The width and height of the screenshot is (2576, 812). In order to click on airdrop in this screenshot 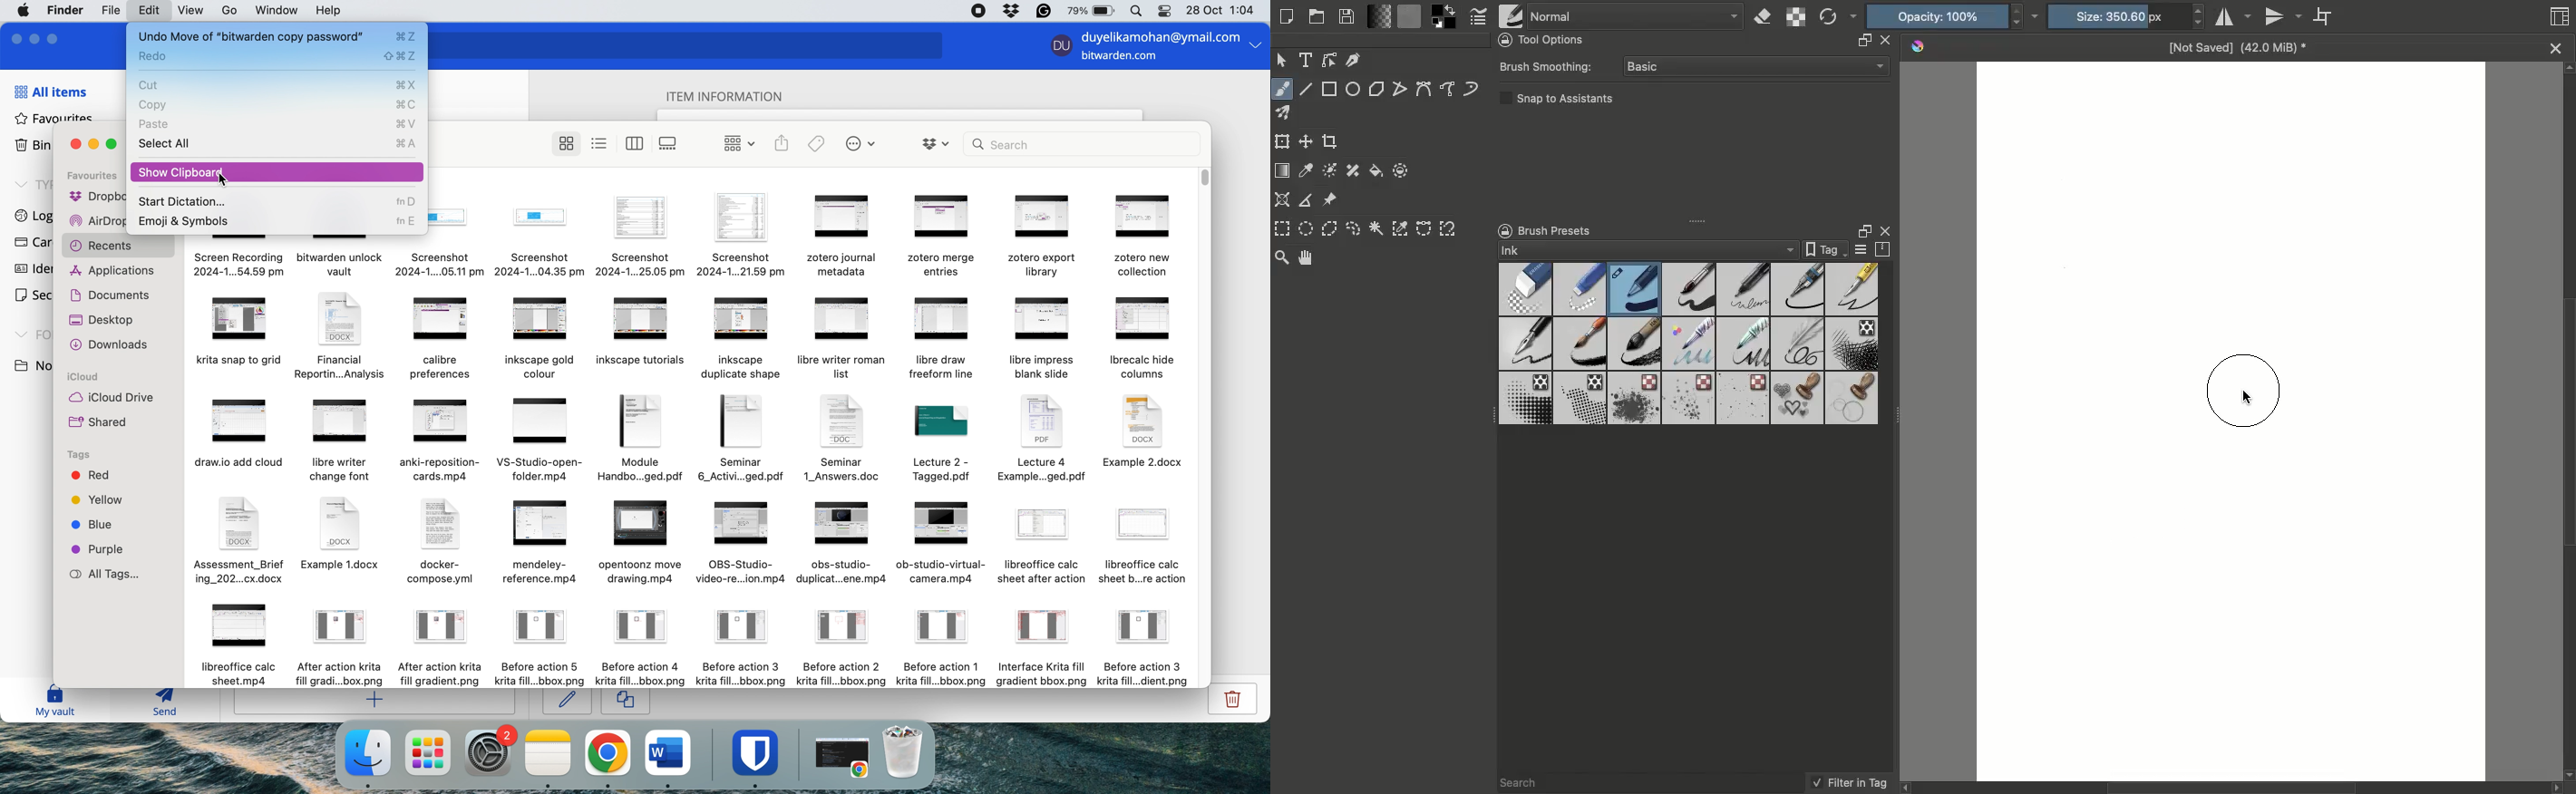, I will do `click(97, 223)`.